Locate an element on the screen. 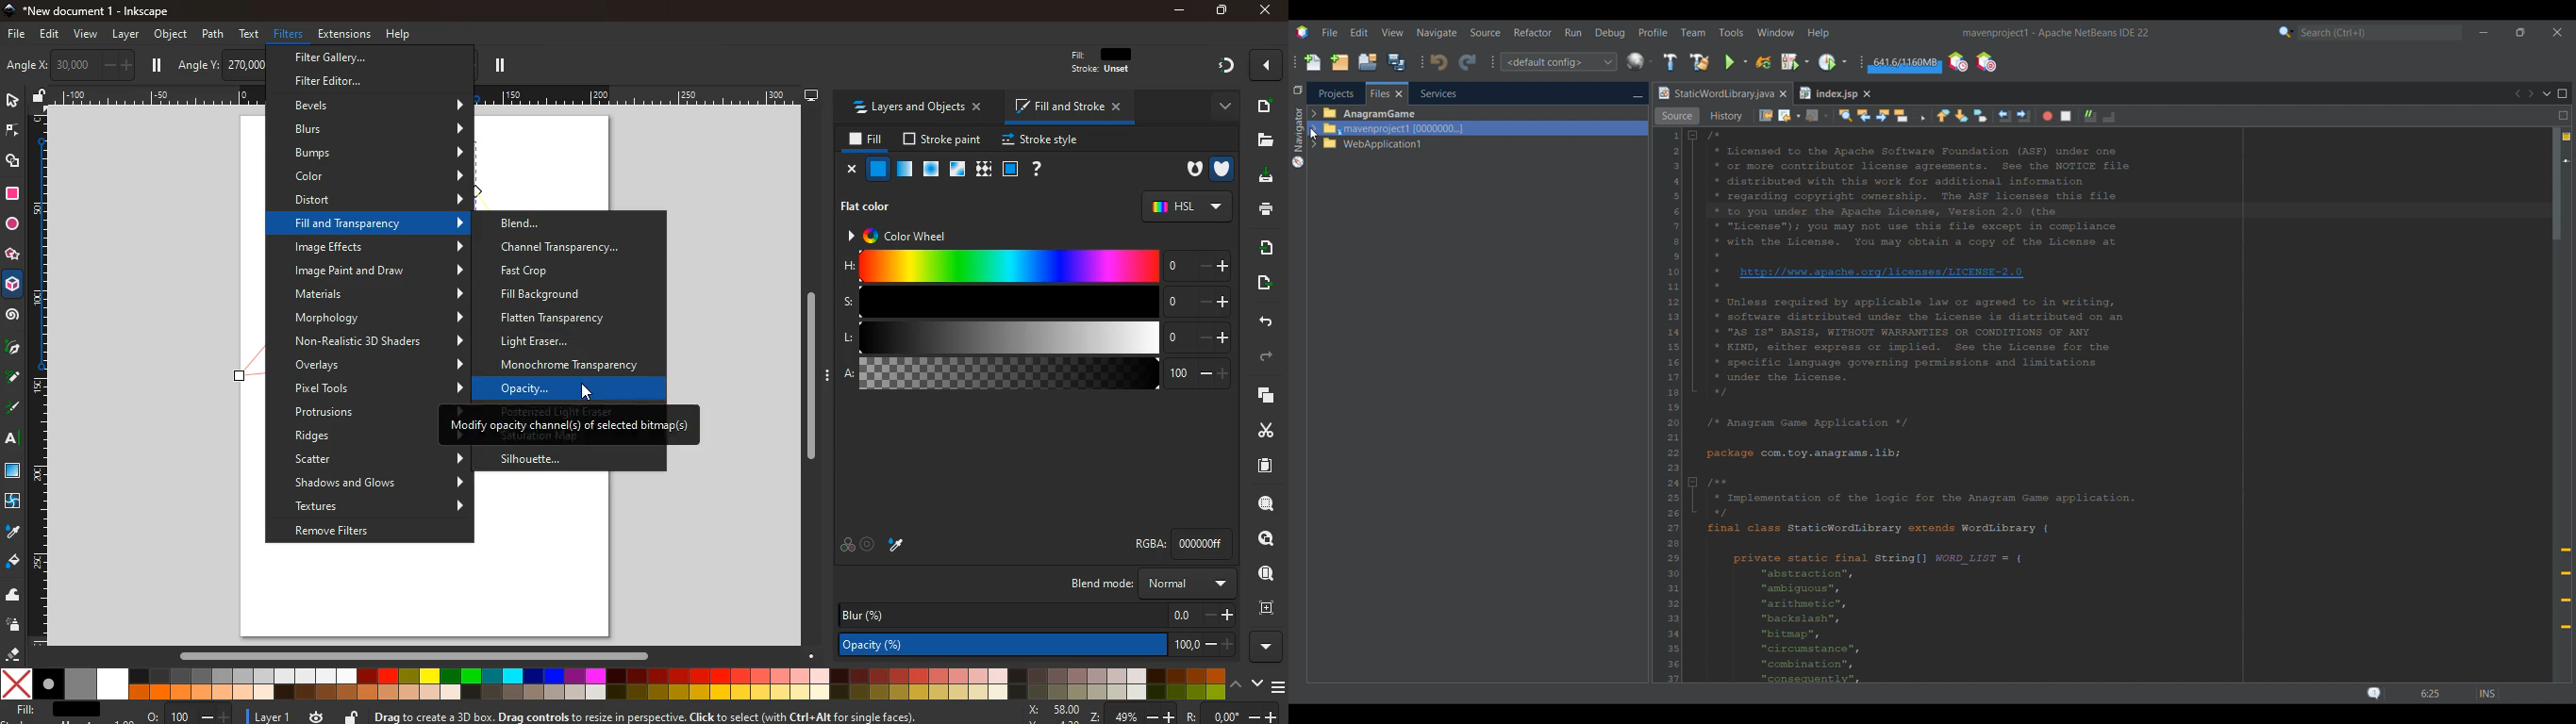  Pause I/O checks is located at coordinates (1985, 62).